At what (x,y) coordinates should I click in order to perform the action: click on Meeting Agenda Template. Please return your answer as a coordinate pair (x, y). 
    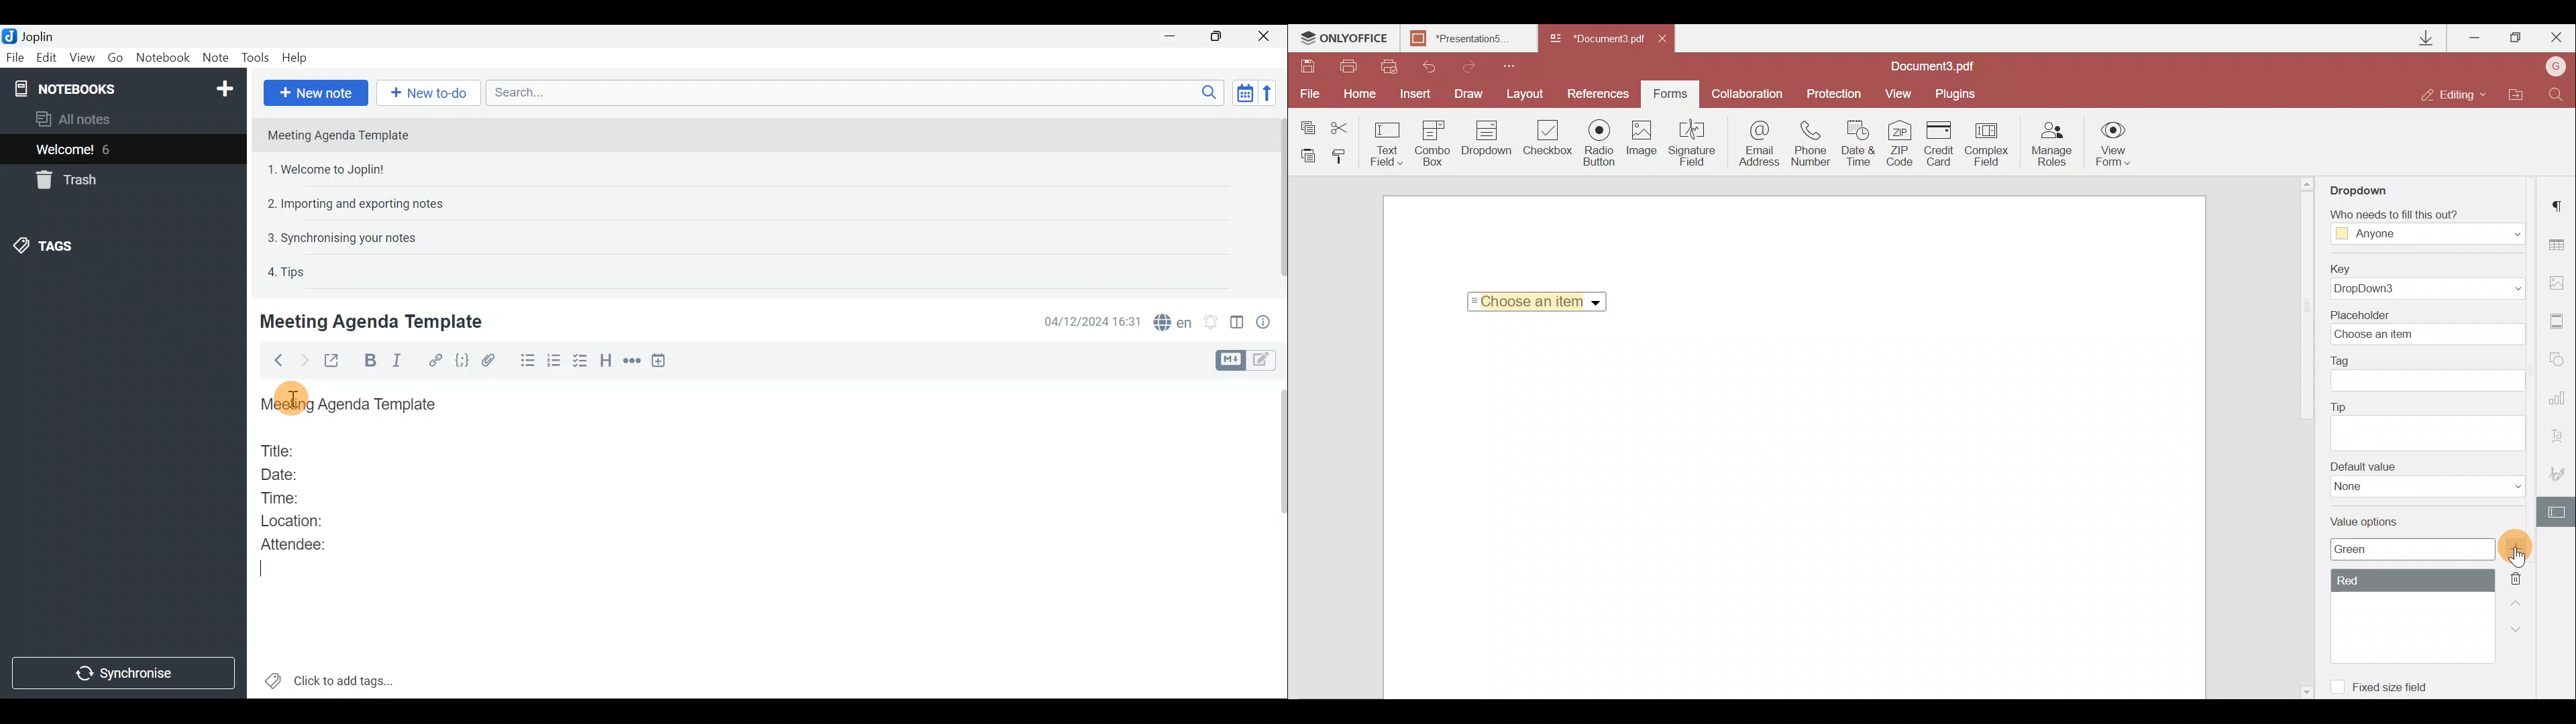
    Looking at the image, I should click on (339, 135).